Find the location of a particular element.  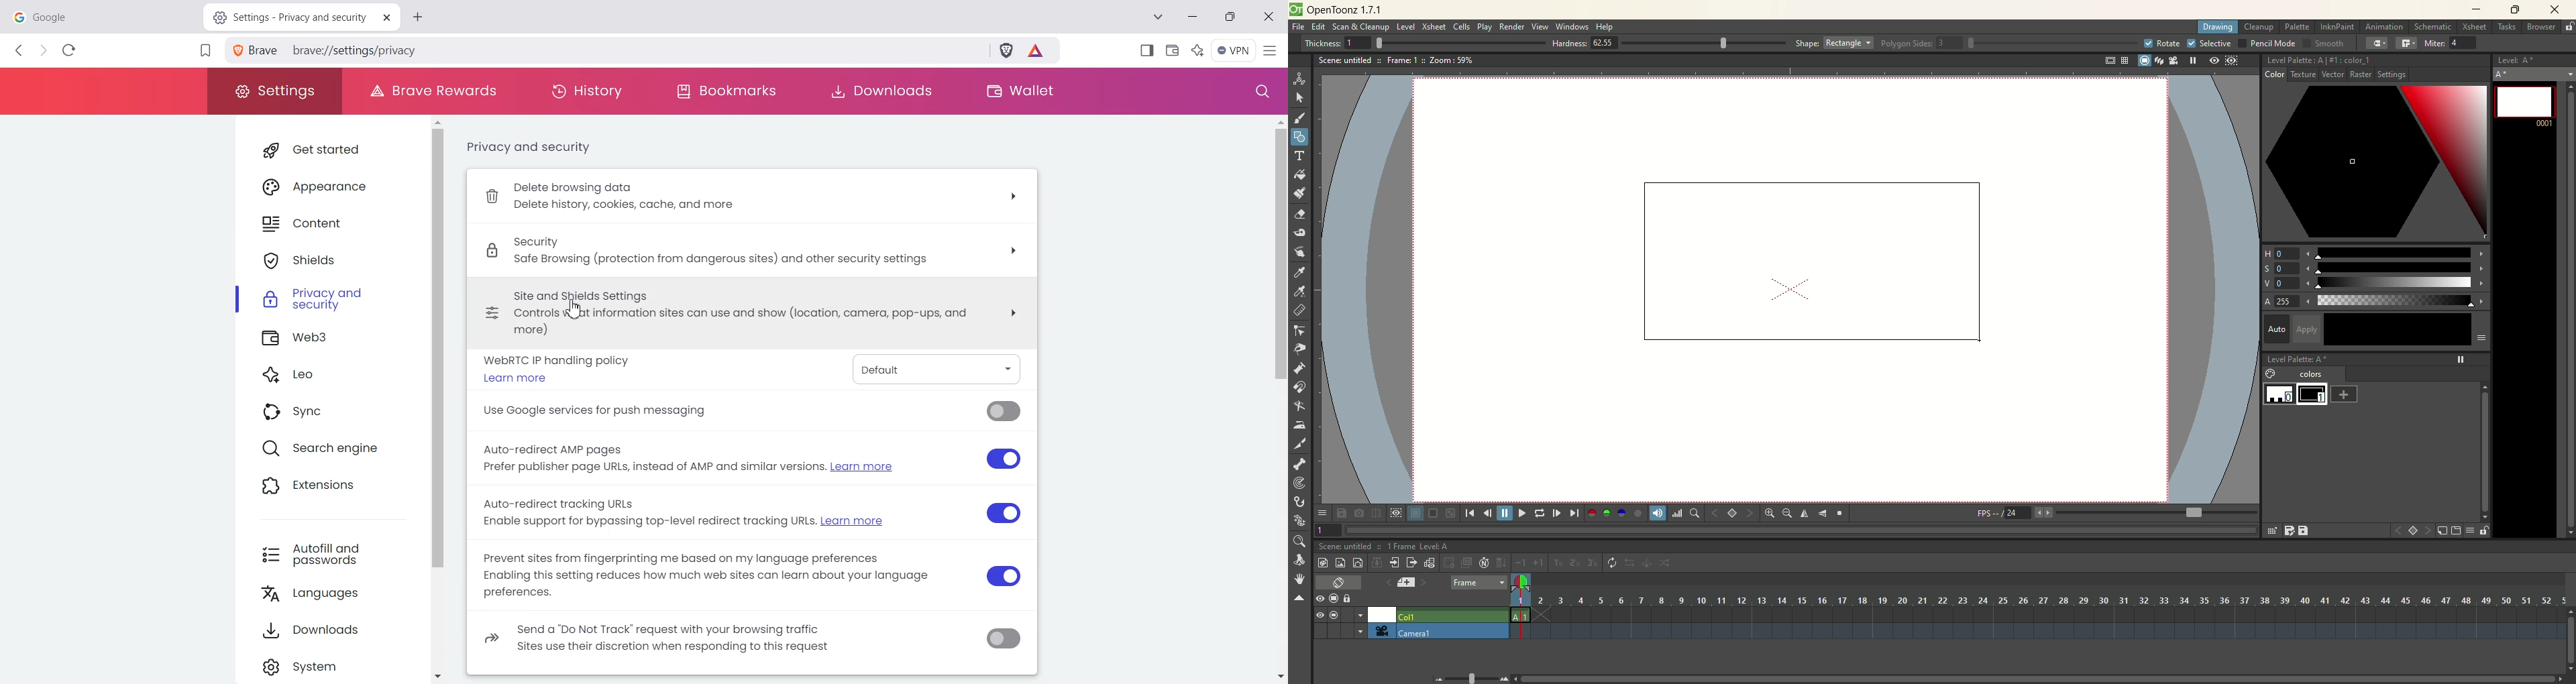

hue is located at coordinates (2375, 251).